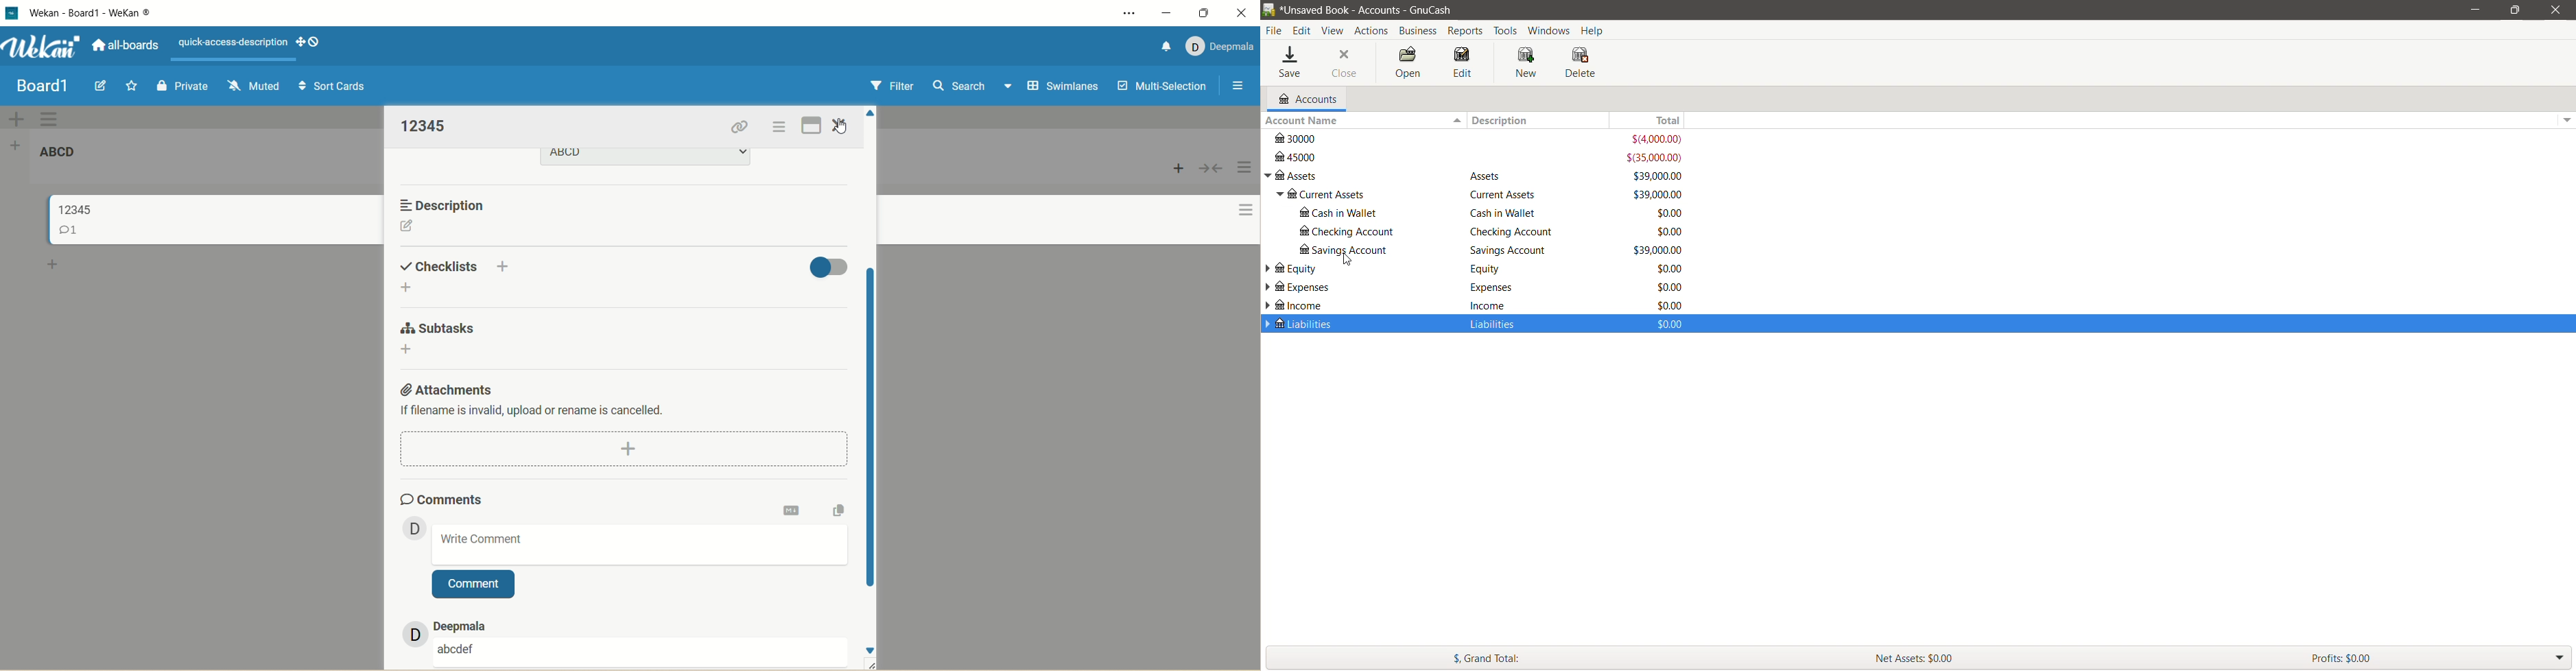  I want to click on add swimlane, so click(14, 118).